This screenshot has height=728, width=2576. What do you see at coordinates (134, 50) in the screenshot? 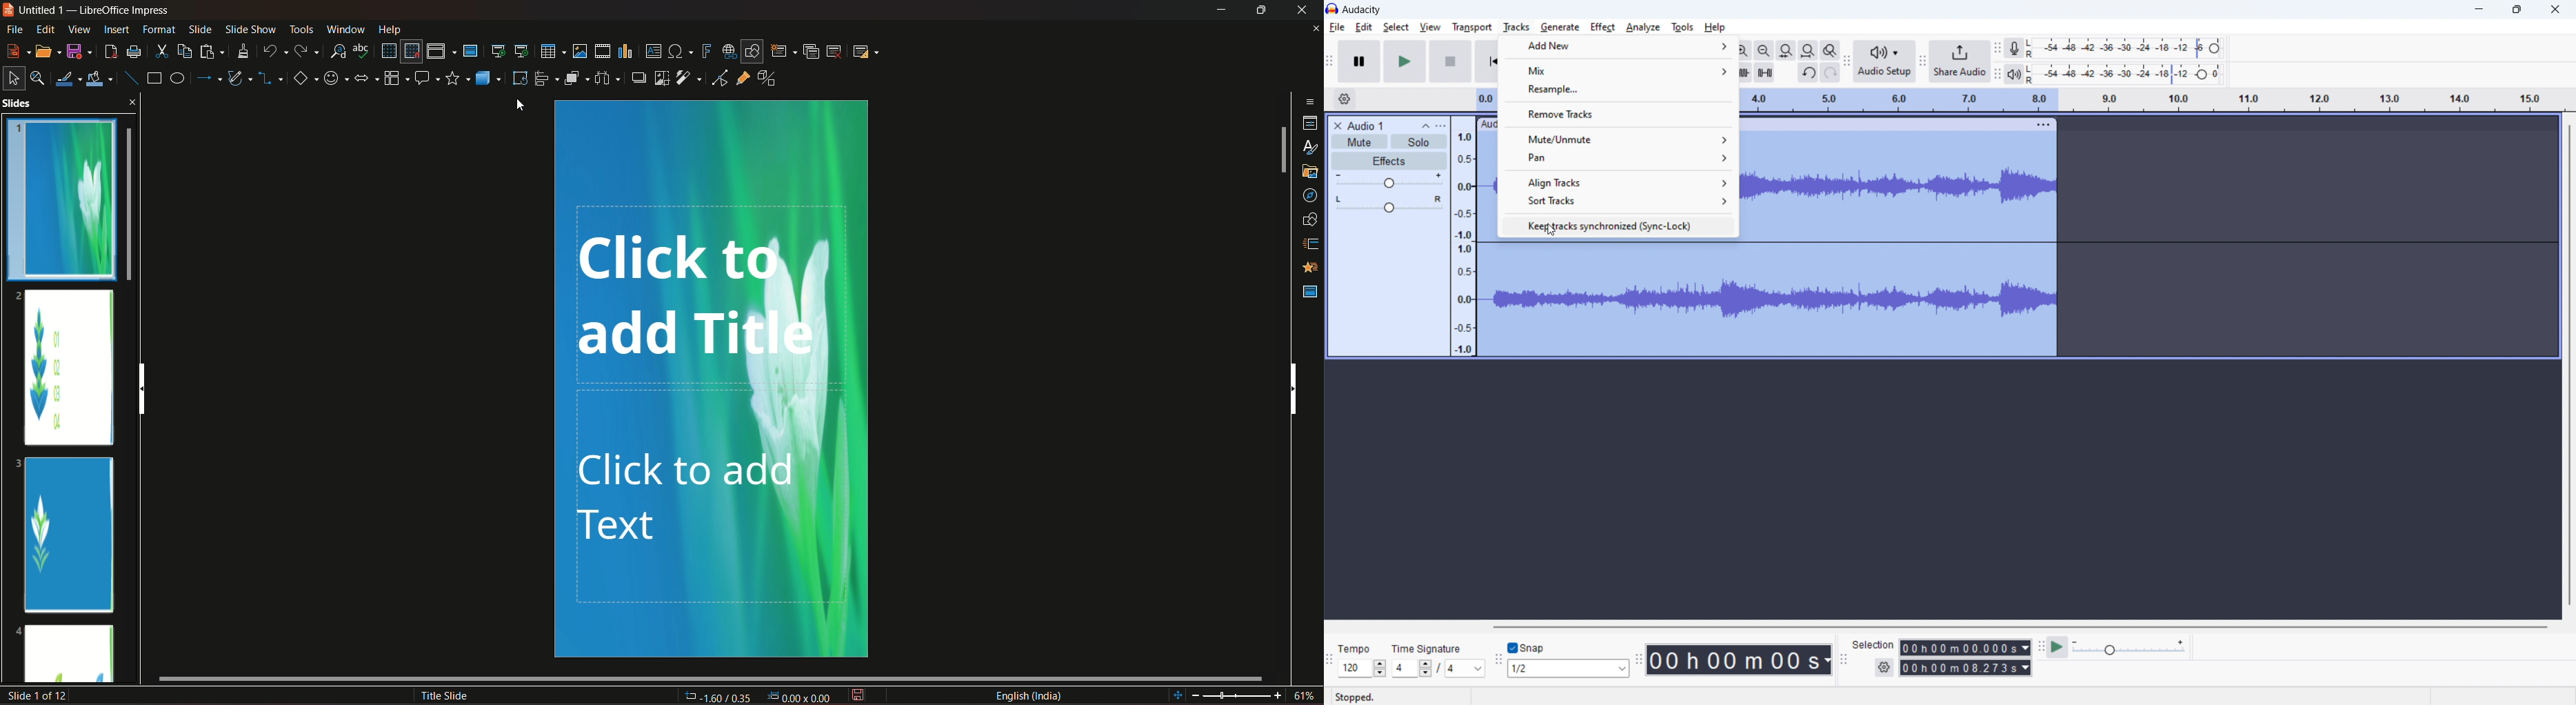
I see `print` at bounding box center [134, 50].